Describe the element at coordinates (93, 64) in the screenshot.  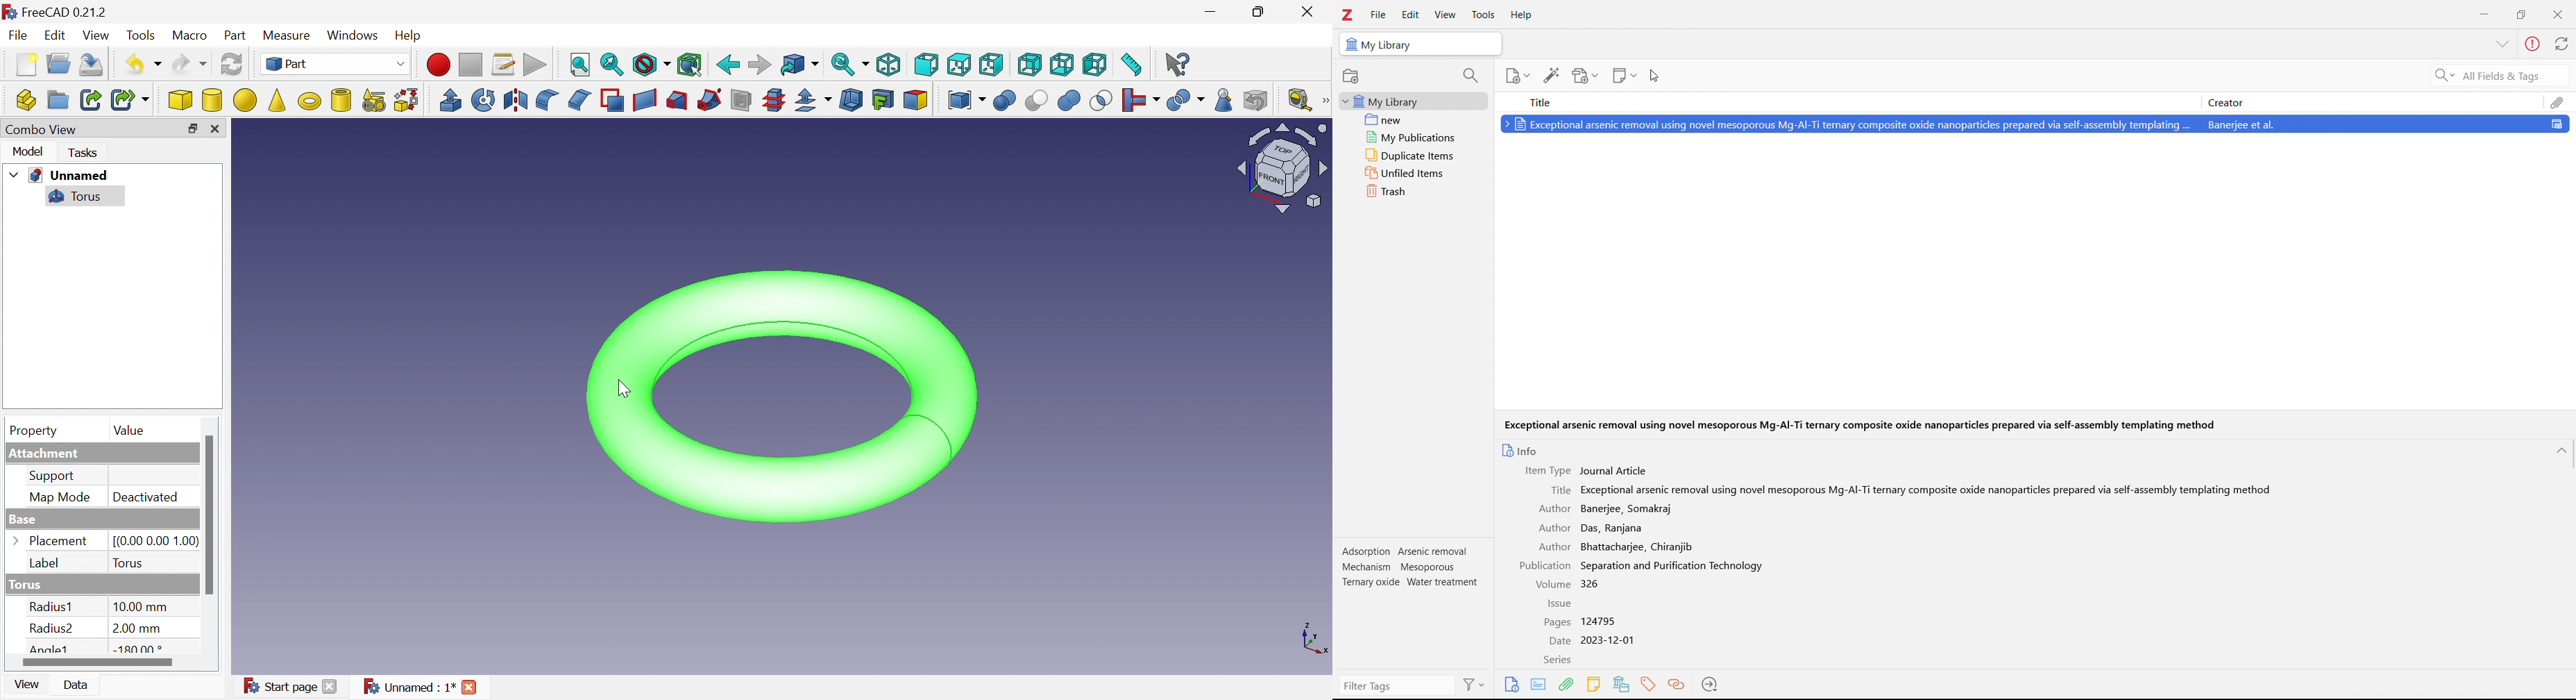
I see `Refresh` at that location.